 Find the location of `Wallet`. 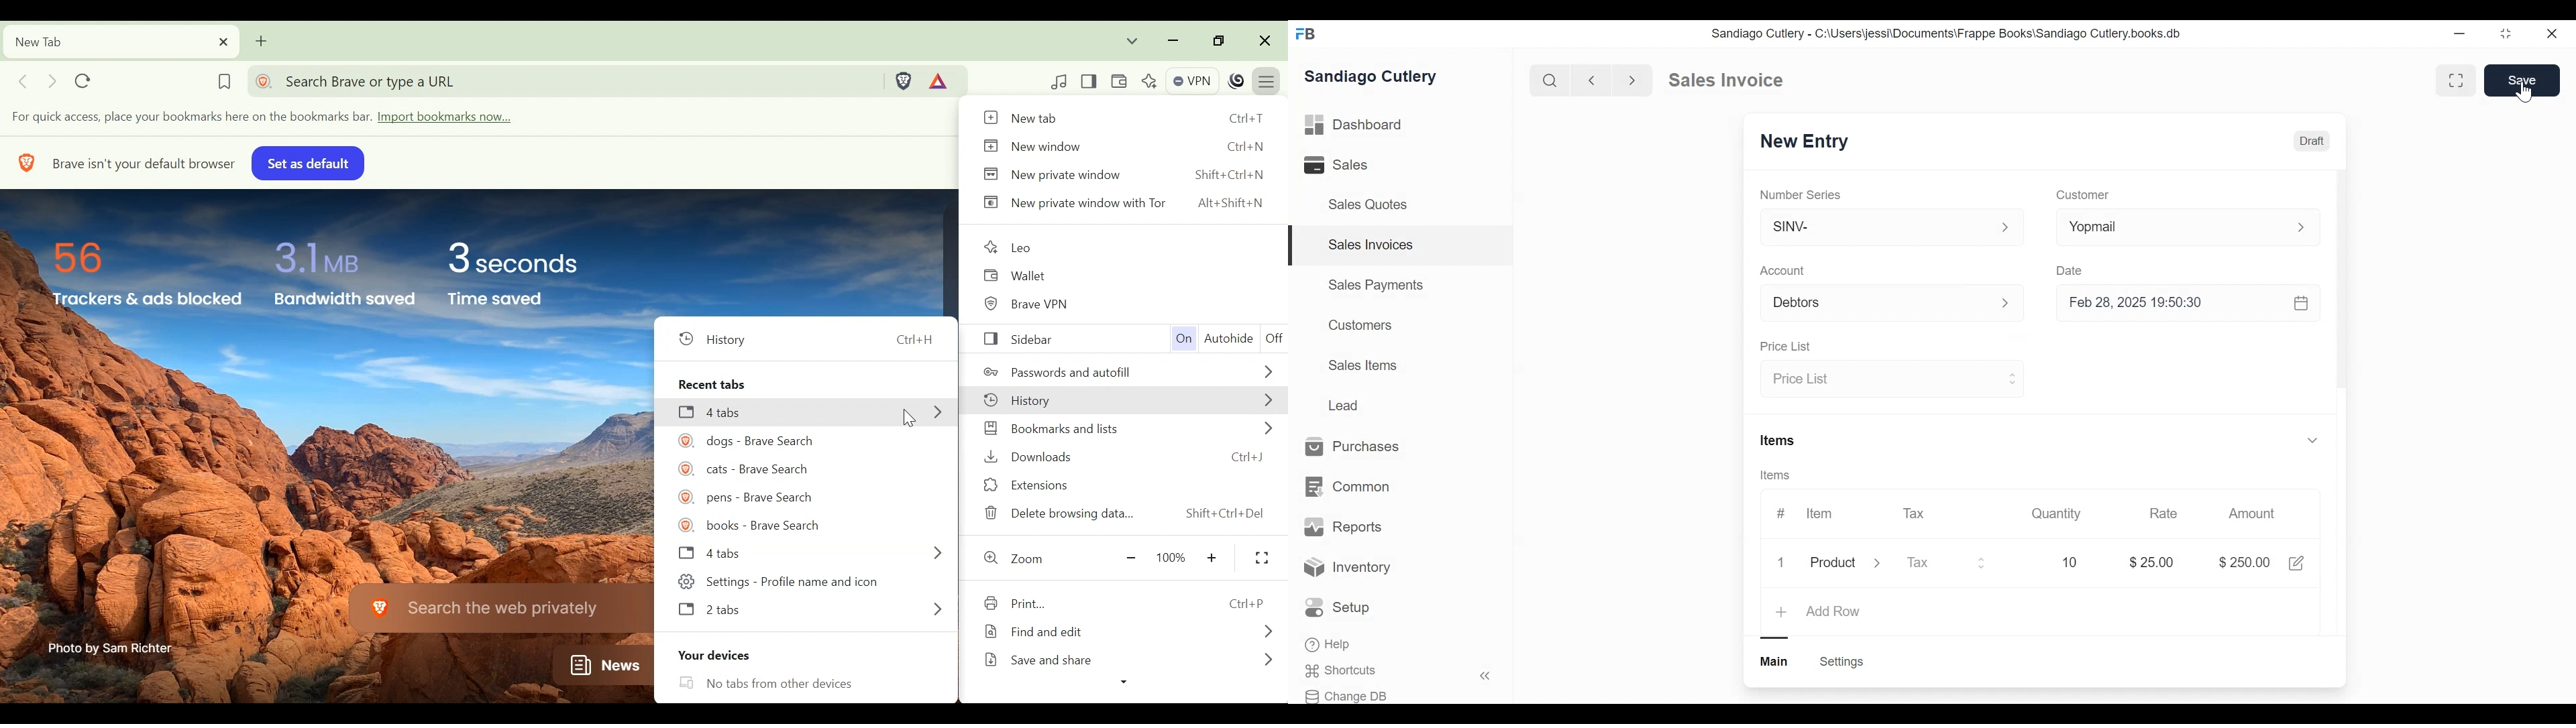

Wallet is located at coordinates (1120, 80).